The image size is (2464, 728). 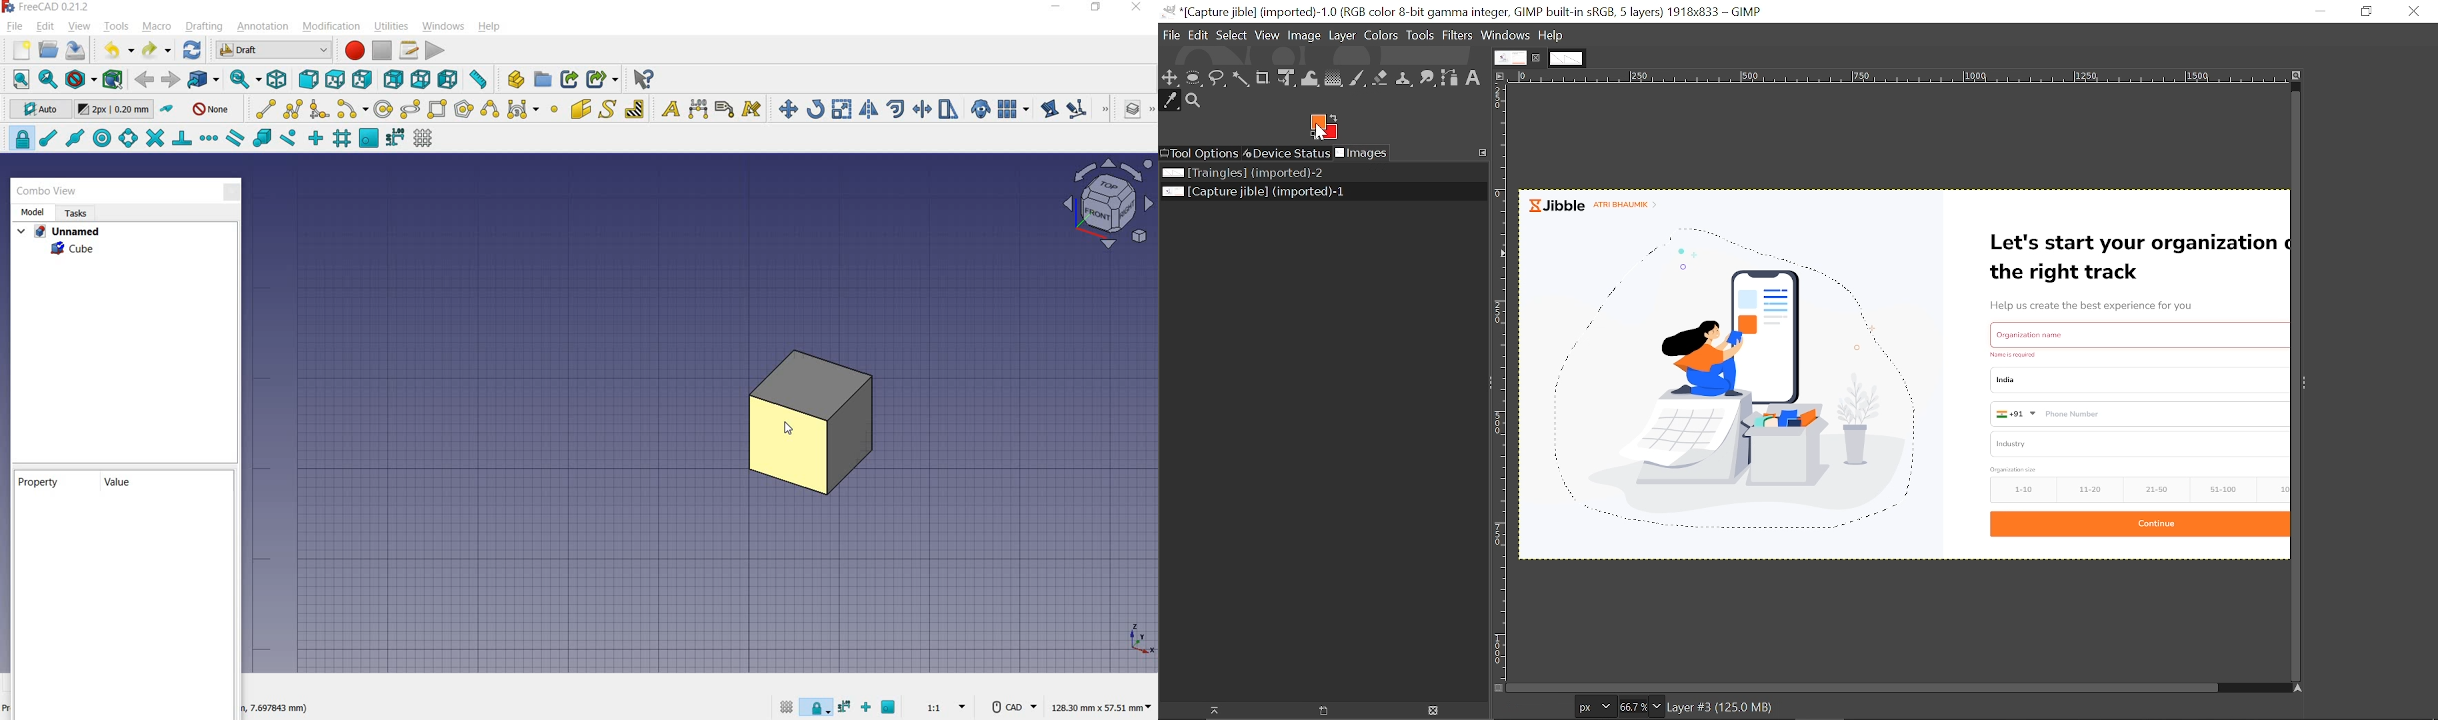 I want to click on mirror, so click(x=870, y=109).